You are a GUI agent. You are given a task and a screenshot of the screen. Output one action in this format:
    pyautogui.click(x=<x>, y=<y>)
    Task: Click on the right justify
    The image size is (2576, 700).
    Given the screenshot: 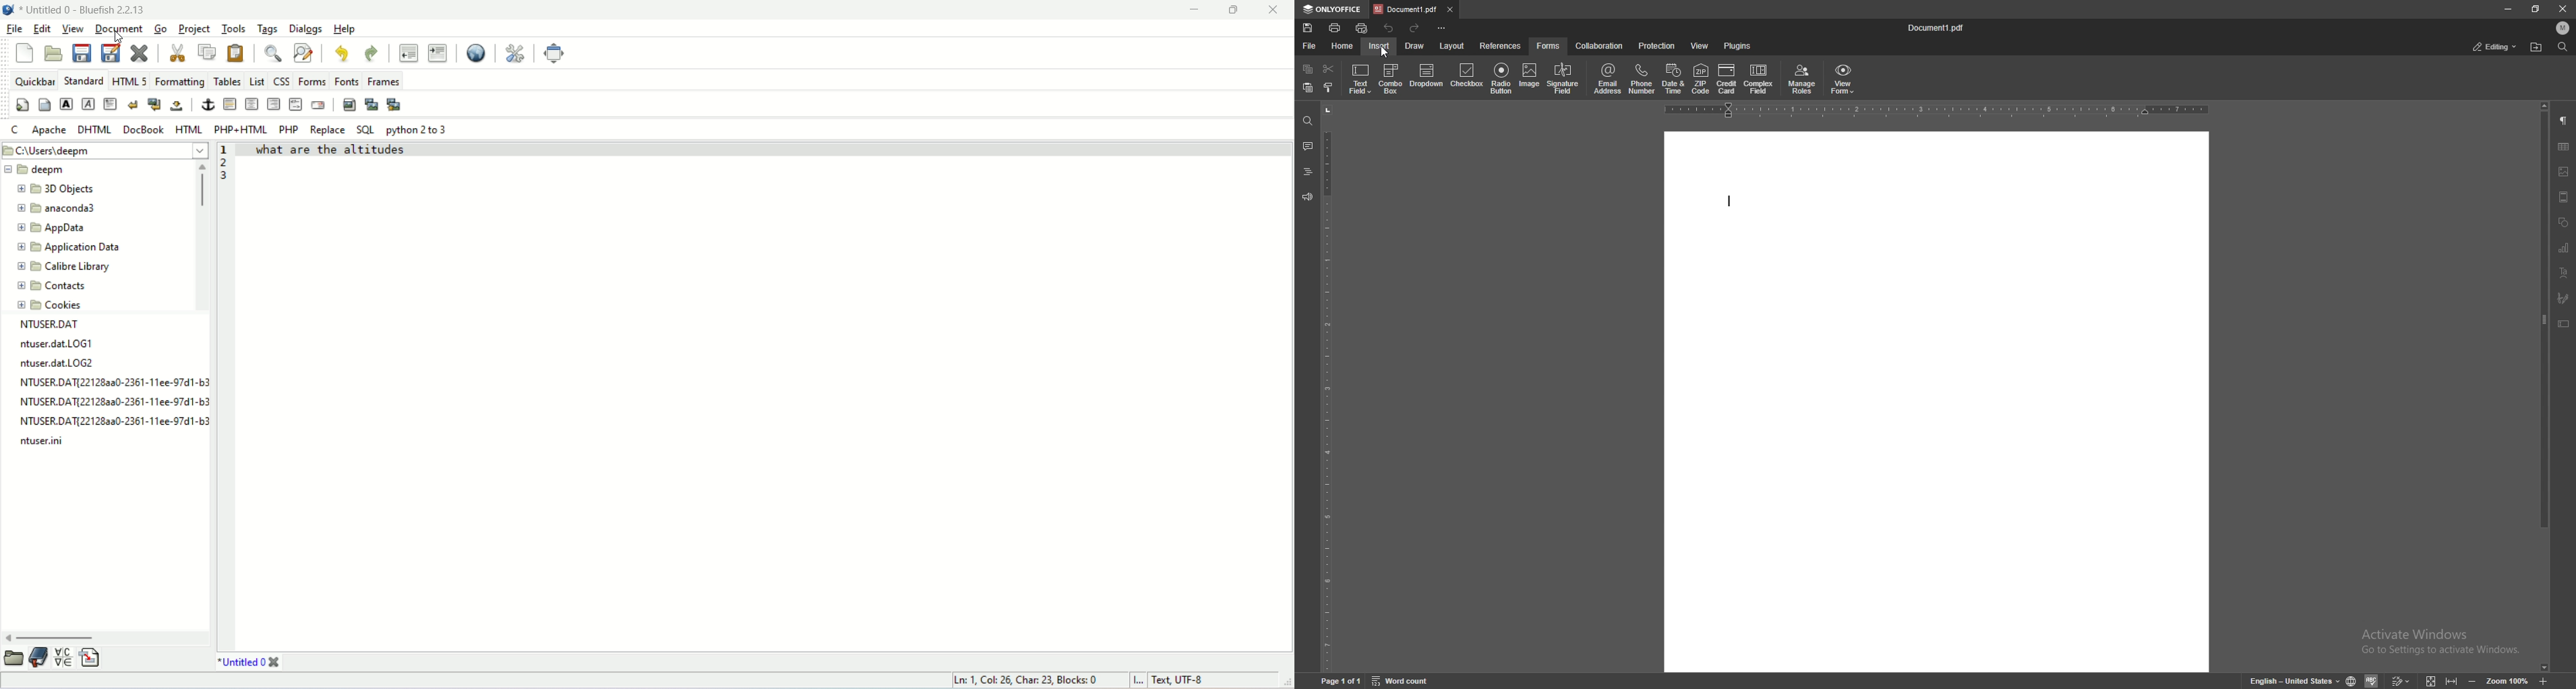 What is the action you would take?
    pyautogui.click(x=274, y=103)
    